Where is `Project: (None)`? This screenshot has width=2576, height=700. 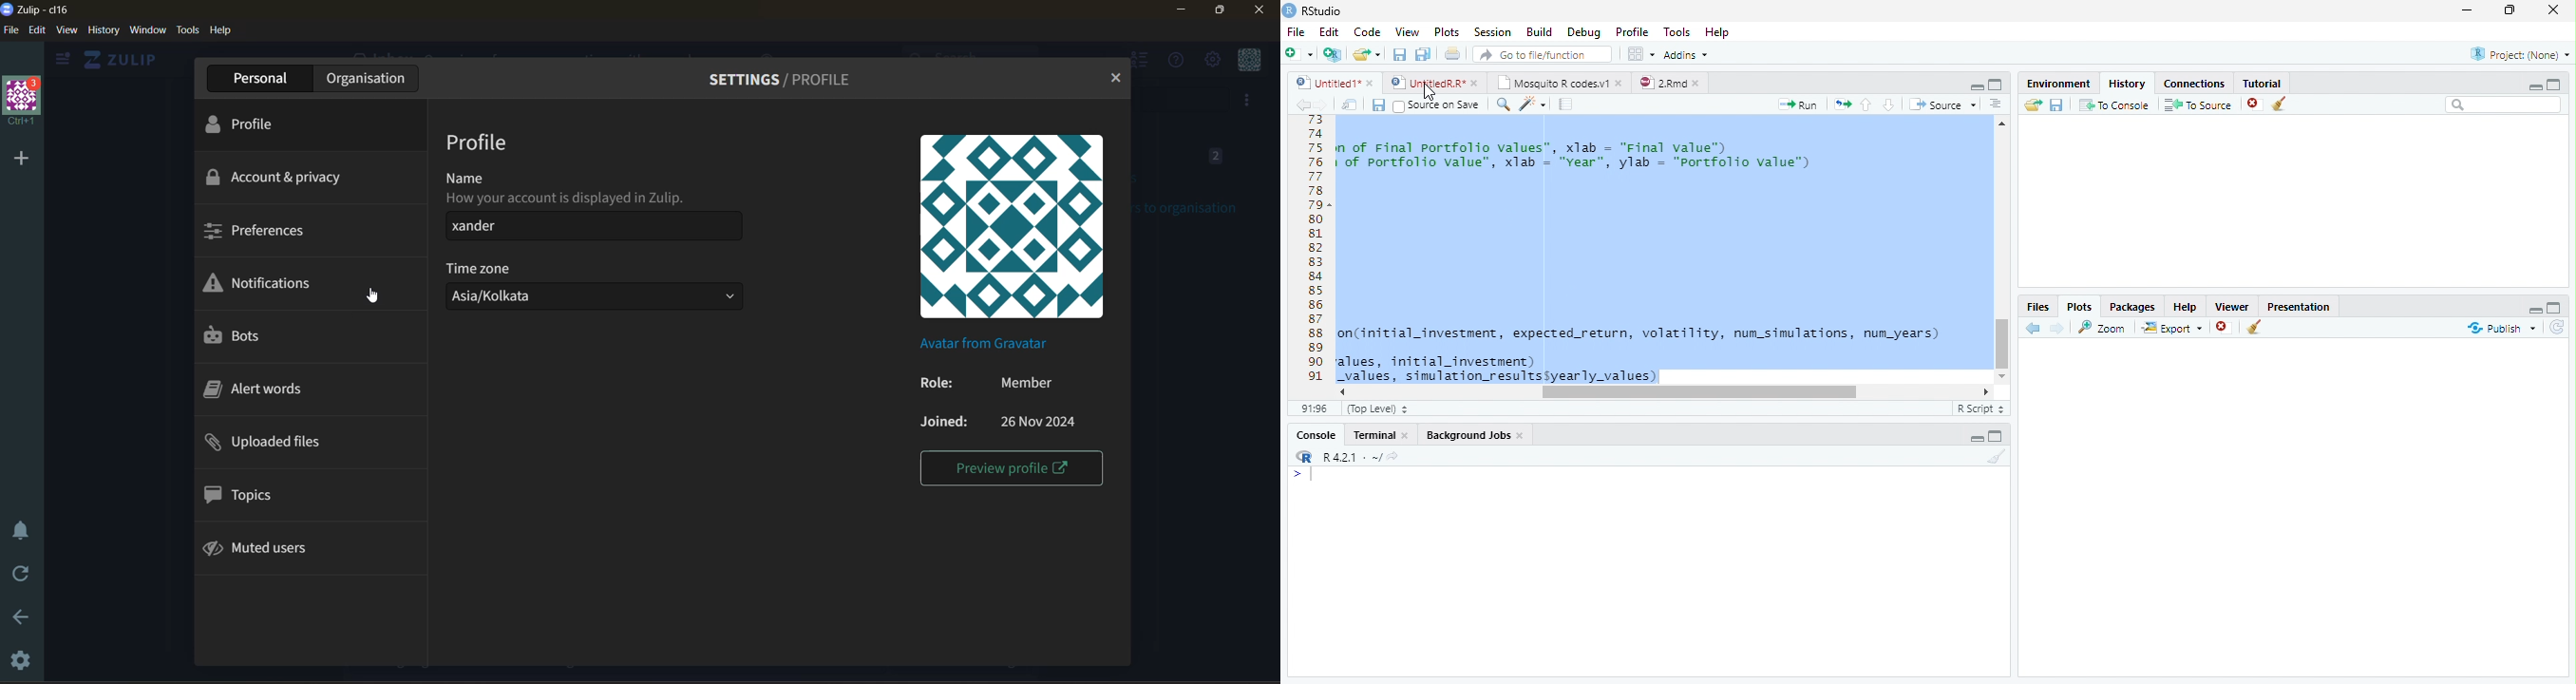
Project: (None) is located at coordinates (2516, 55).